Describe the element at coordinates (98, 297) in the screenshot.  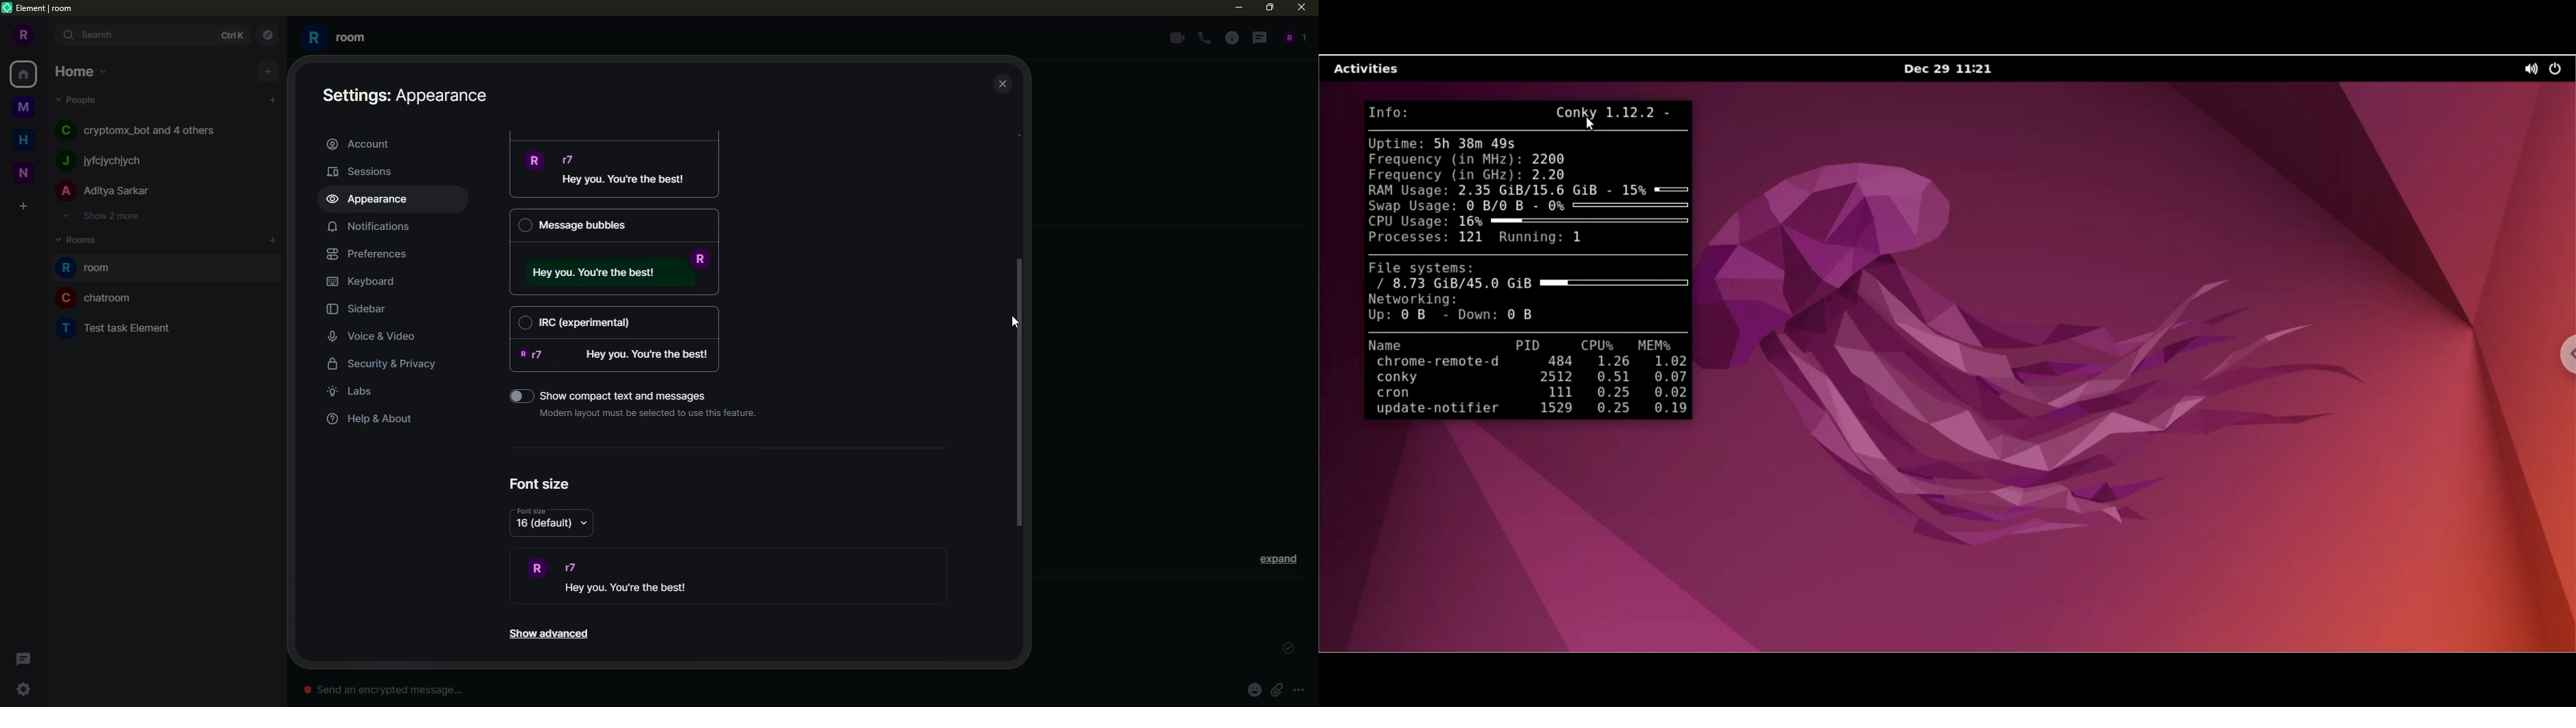
I see `room` at that location.